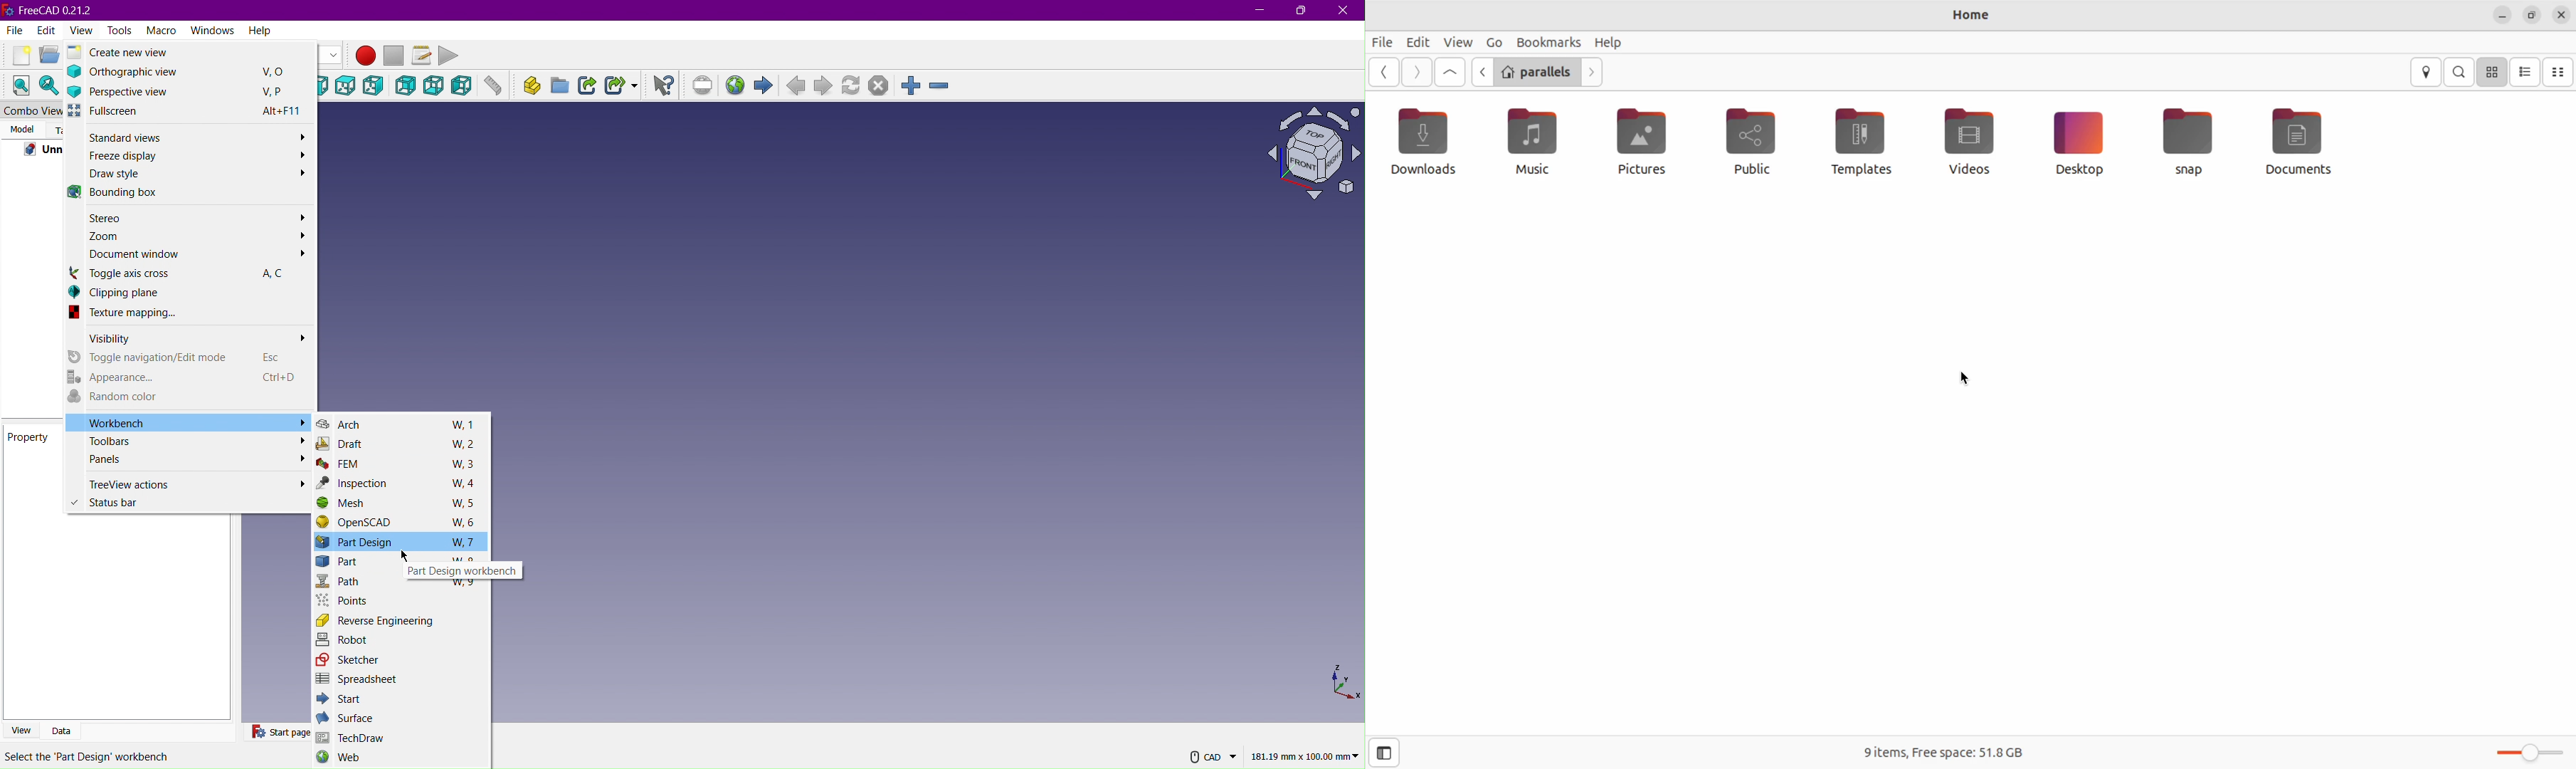 This screenshot has height=784, width=2576. What do you see at coordinates (188, 461) in the screenshot?
I see `Panels` at bounding box center [188, 461].